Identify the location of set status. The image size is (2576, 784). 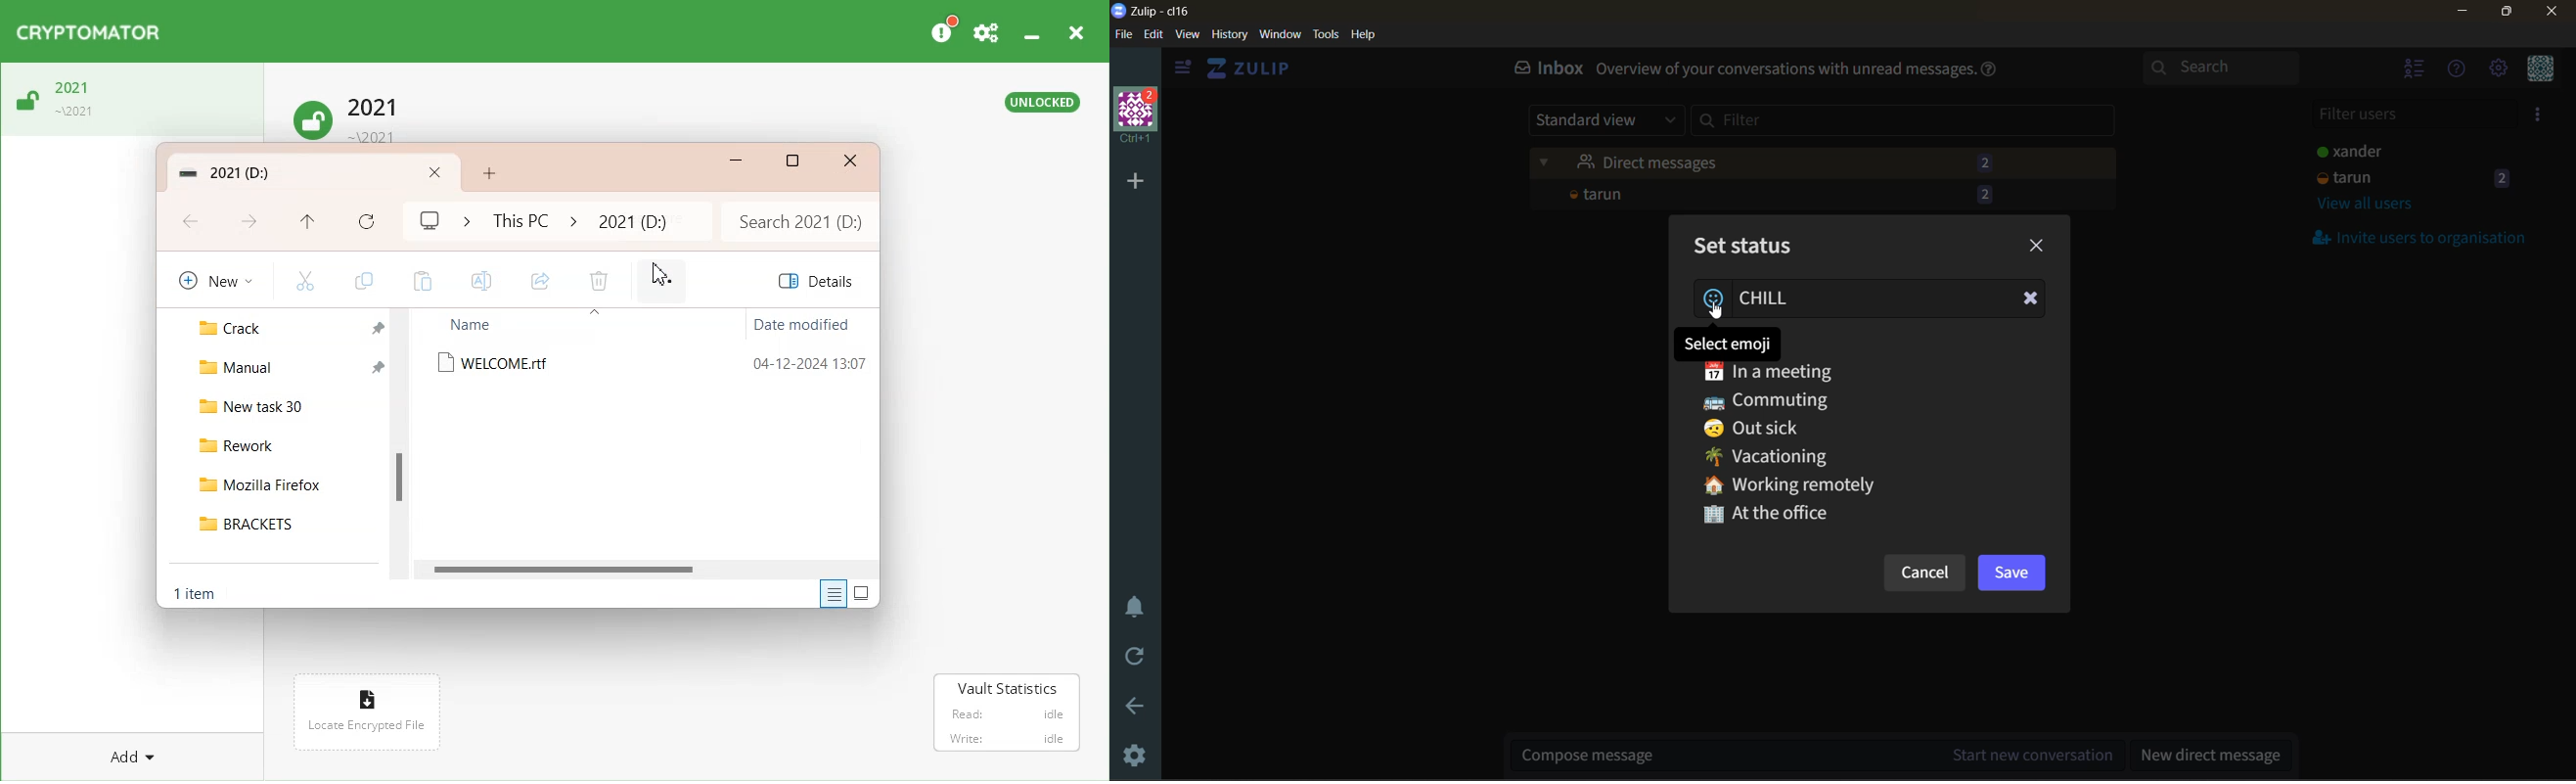
(1746, 247).